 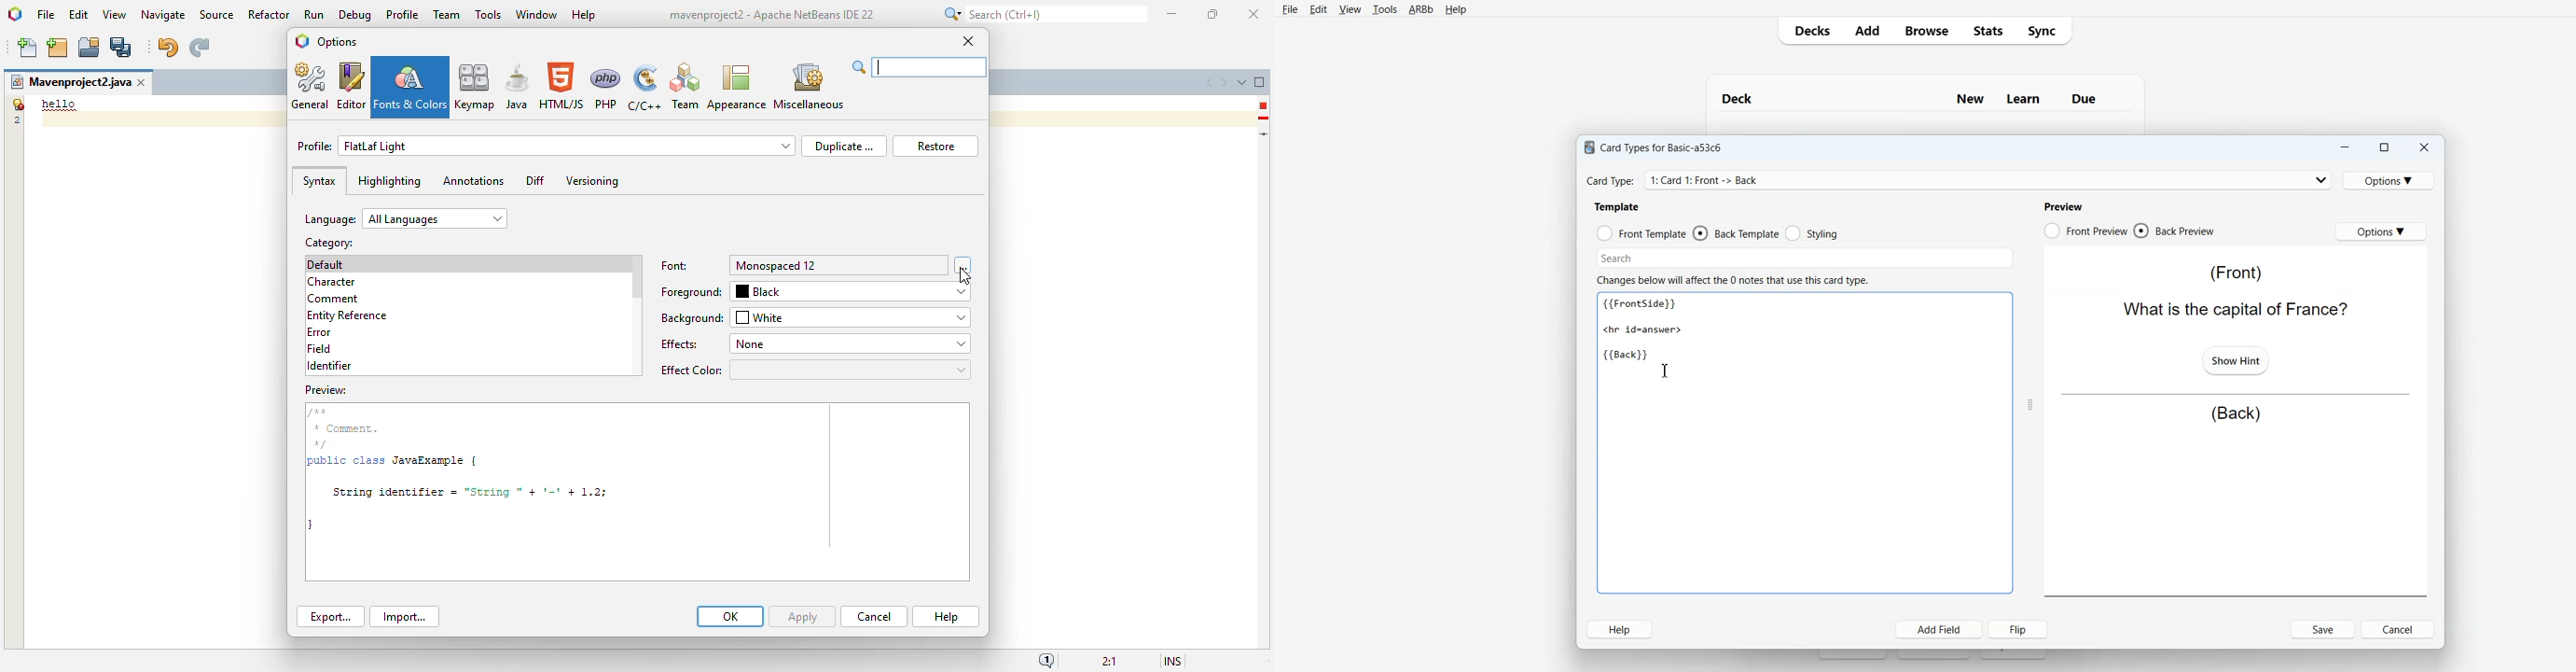 What do you see at coordinates (1736, 234) in the screenshot?
I see `Back Template` at bounding box center [1736, 234].